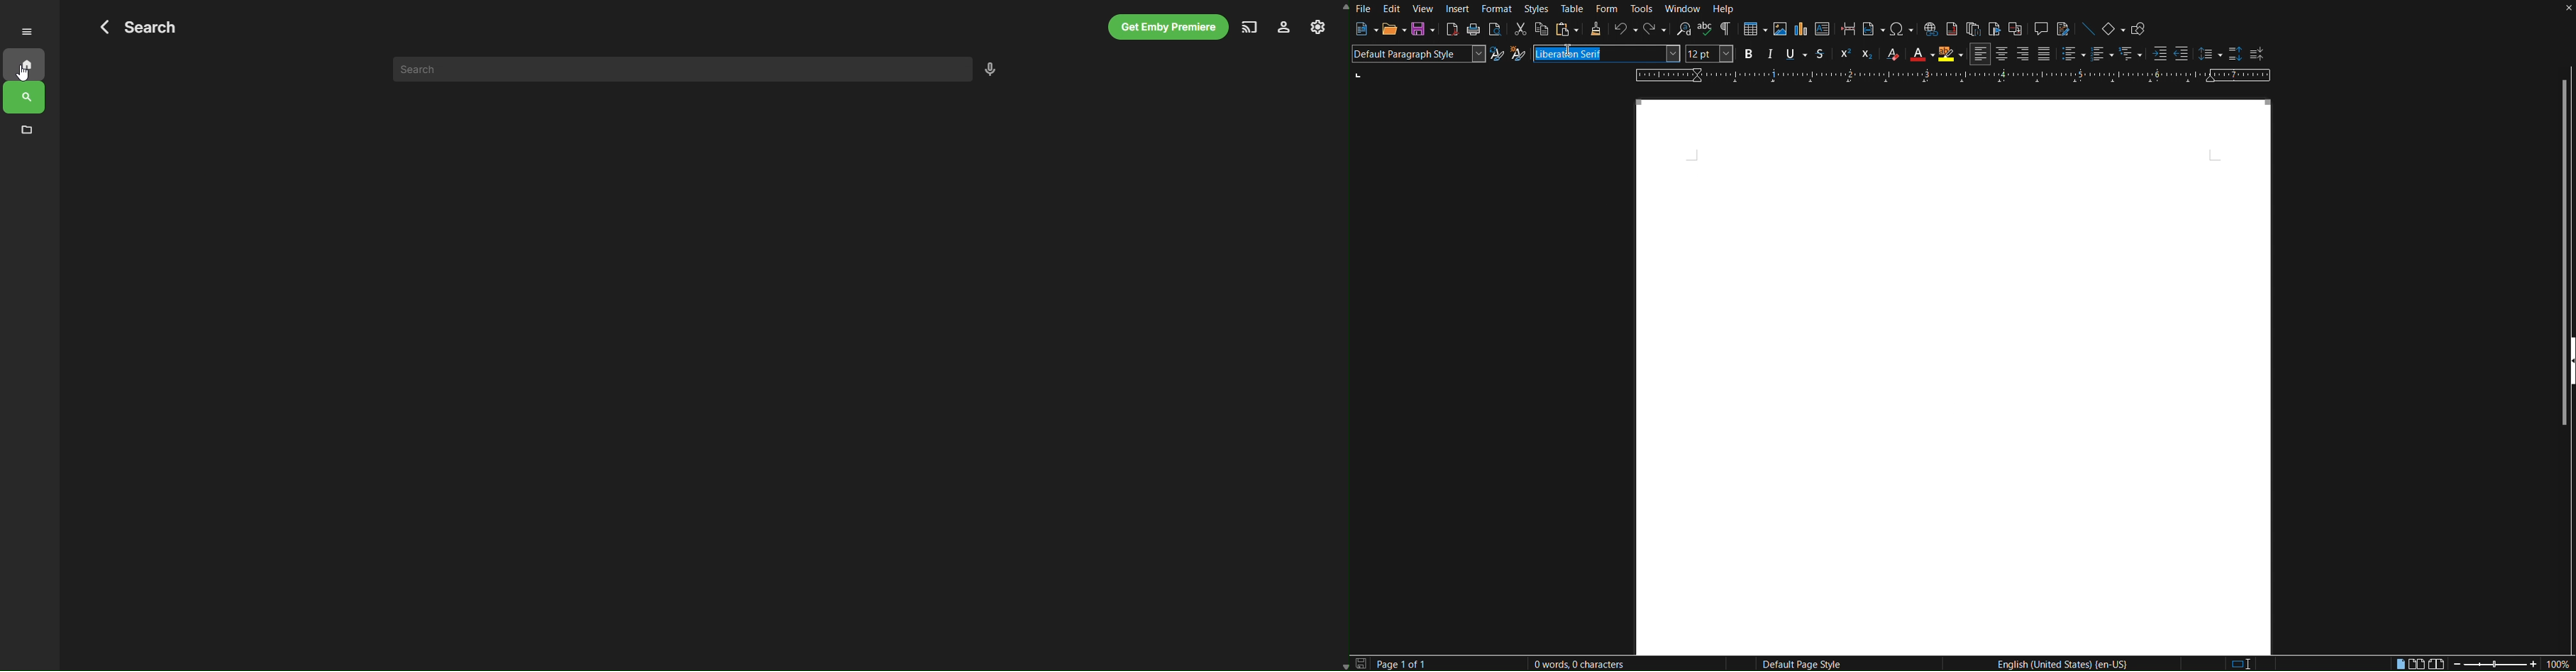  Describe the element at coordinates (2102, 56) in the screenshot. I see `Toggle ordered list` at that location.